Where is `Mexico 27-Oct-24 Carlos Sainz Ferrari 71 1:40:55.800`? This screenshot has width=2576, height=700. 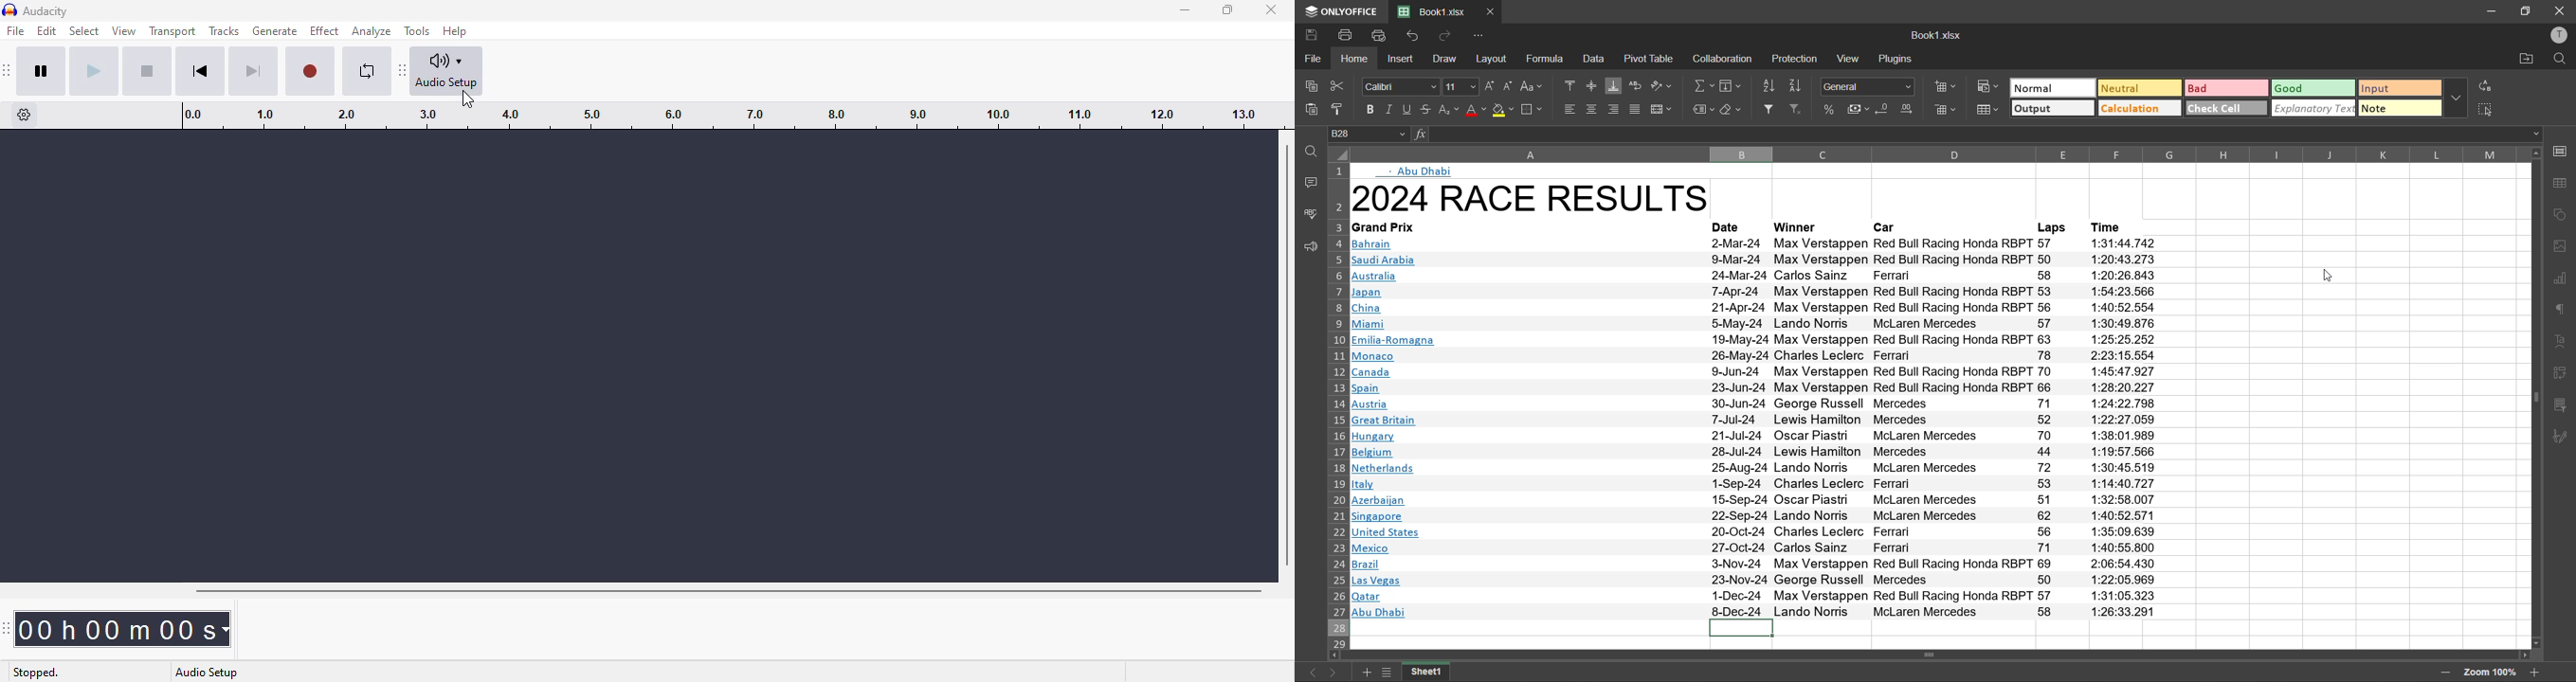 Mexico 27-Oct-24 Carlos Sainz Ferrari 71 1:40:55.800 is located at coordinates (1755, 550).